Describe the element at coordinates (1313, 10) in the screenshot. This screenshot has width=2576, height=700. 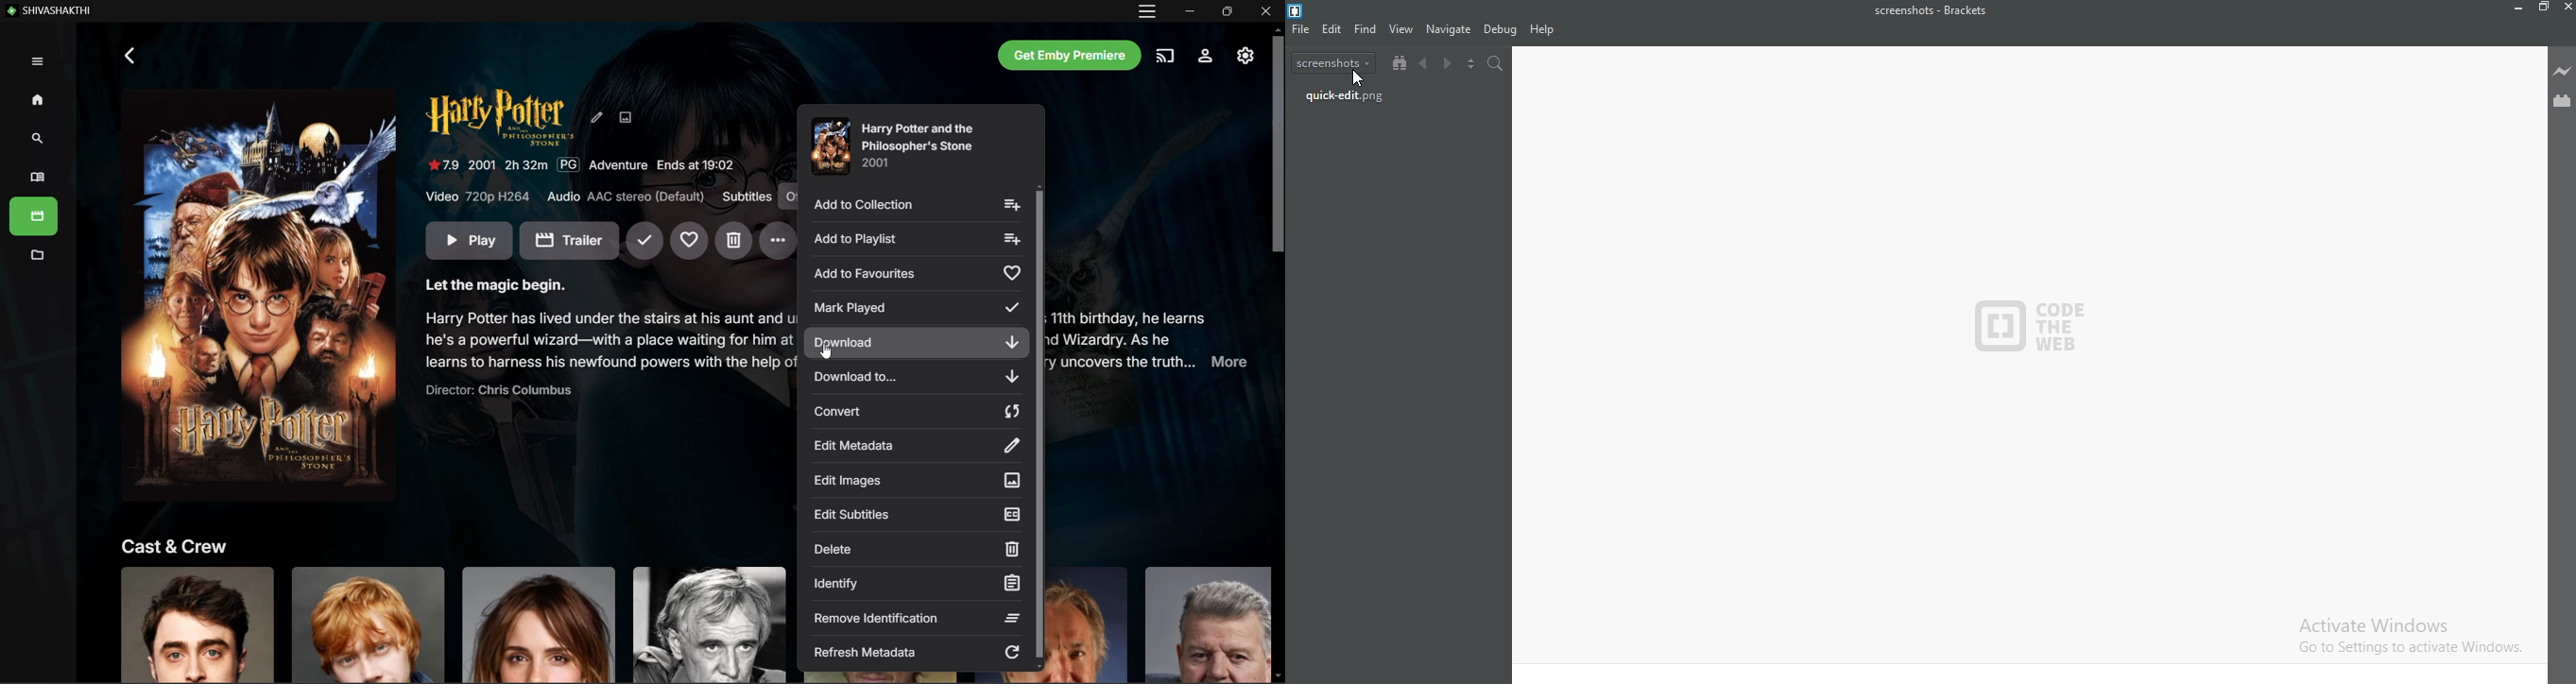
I see `Logo` at that location.